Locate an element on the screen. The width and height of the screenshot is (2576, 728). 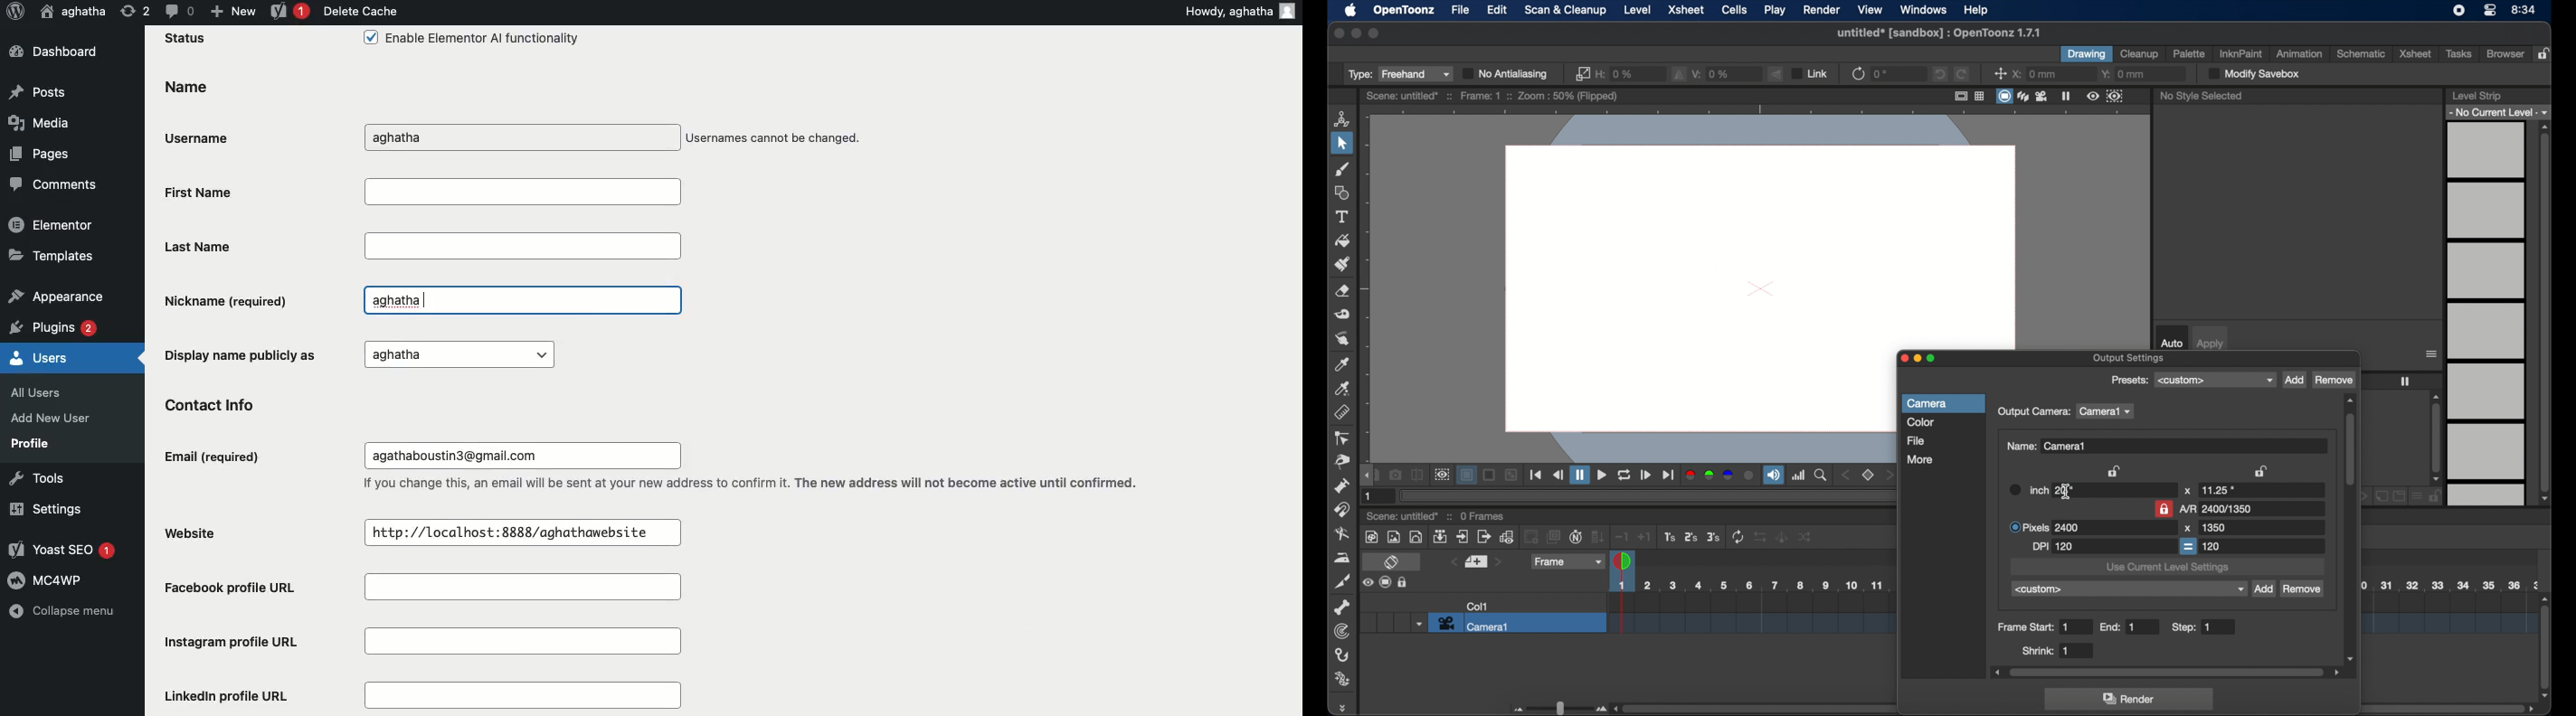
Email is located at coordinates (214, 457).